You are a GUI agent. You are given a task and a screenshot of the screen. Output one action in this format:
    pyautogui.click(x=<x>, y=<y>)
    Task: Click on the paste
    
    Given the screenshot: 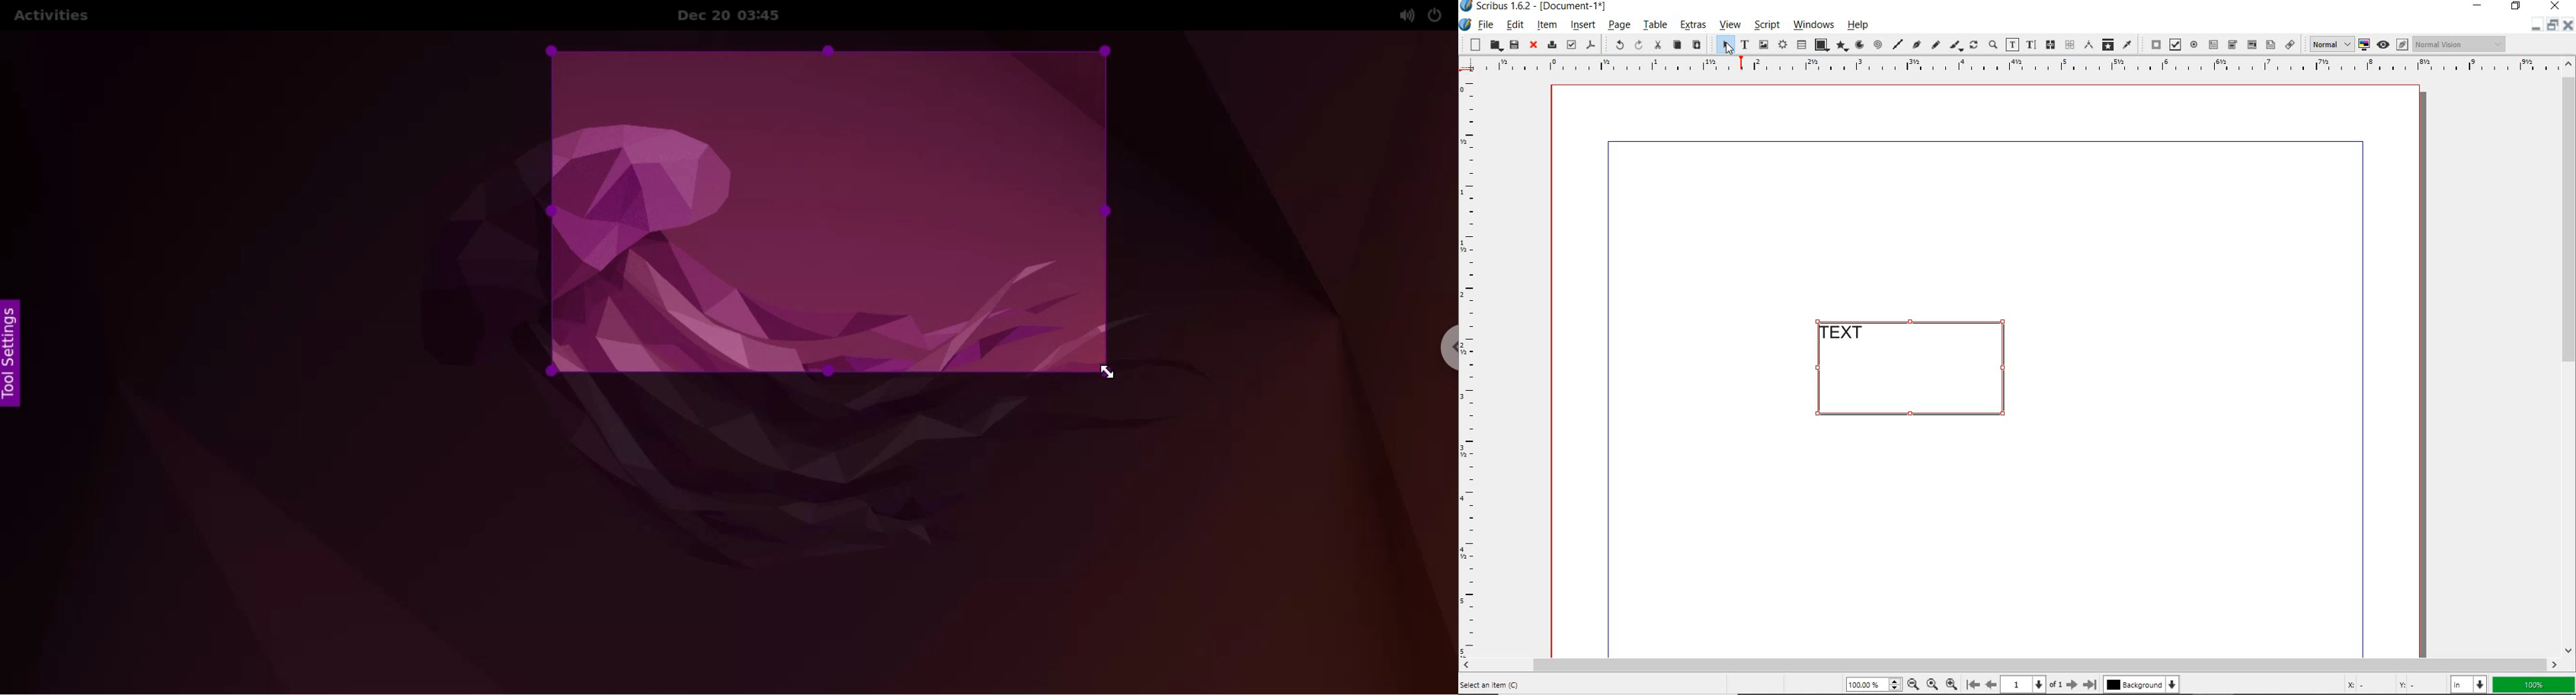 What is the action you would take?
    pyautogui.click(x=1698, y=46)
    